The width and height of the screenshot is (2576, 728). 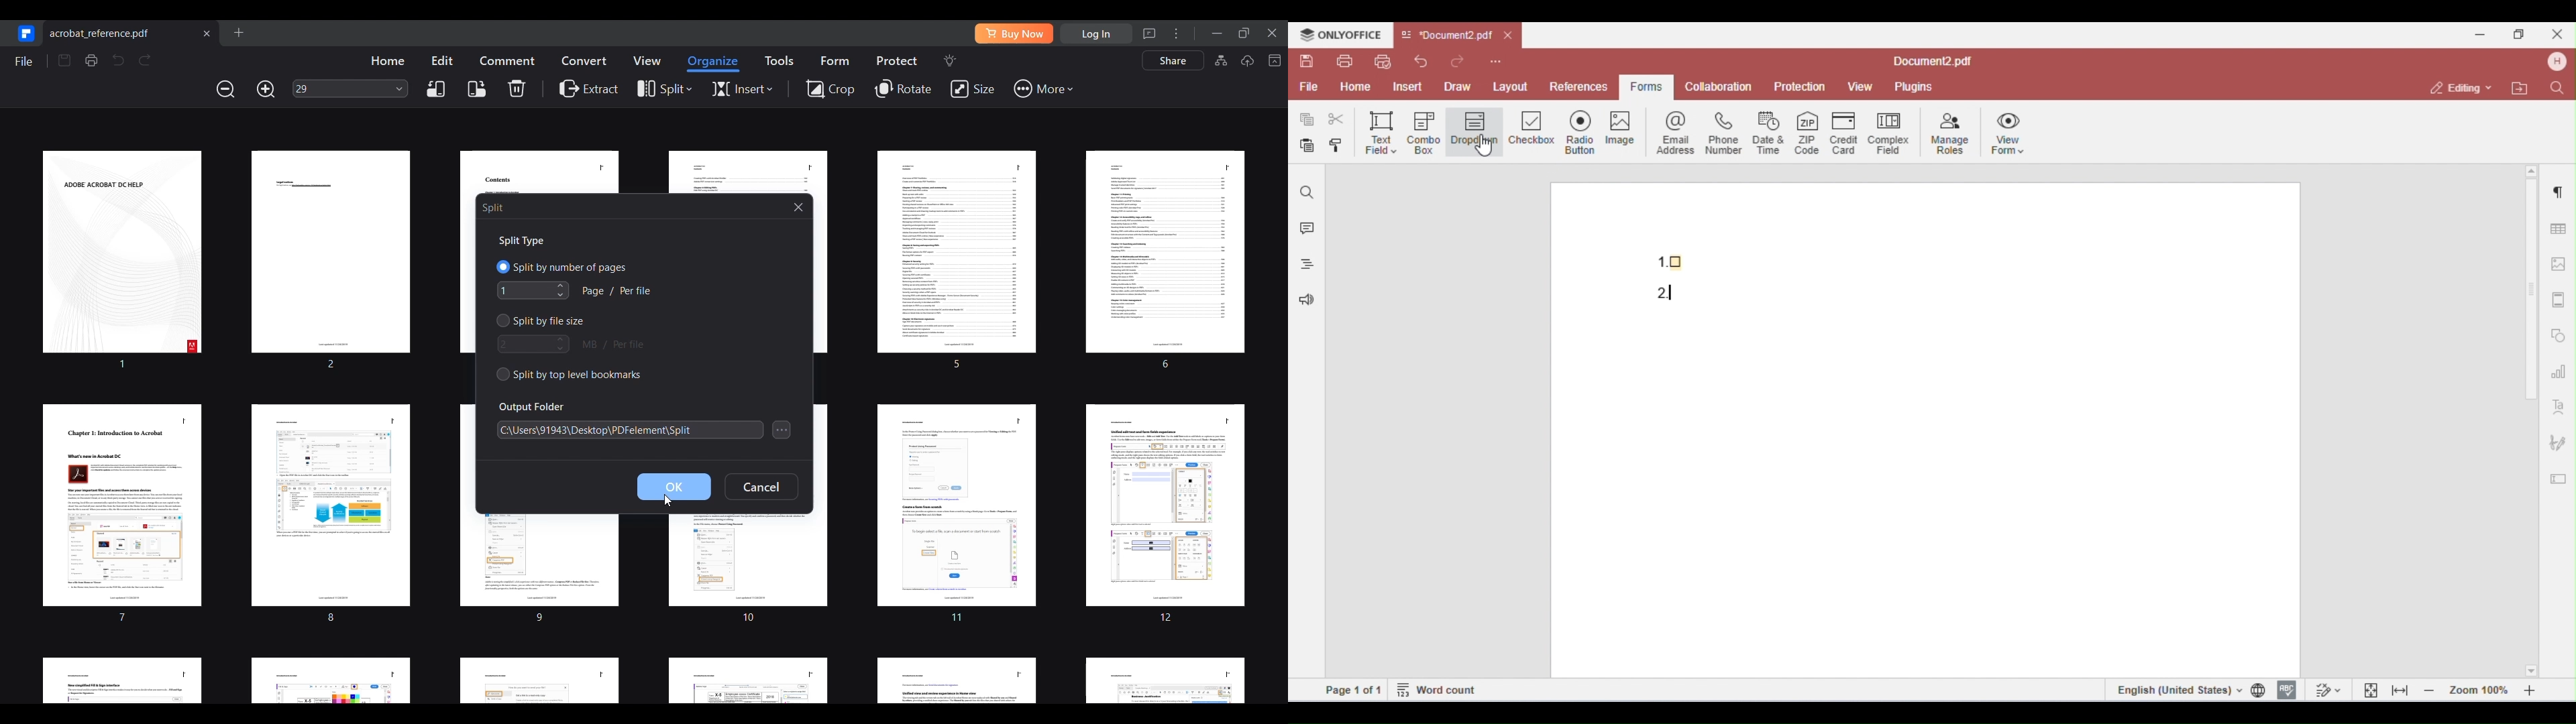 I want to click on More tools, so click(x=1042, y=89).